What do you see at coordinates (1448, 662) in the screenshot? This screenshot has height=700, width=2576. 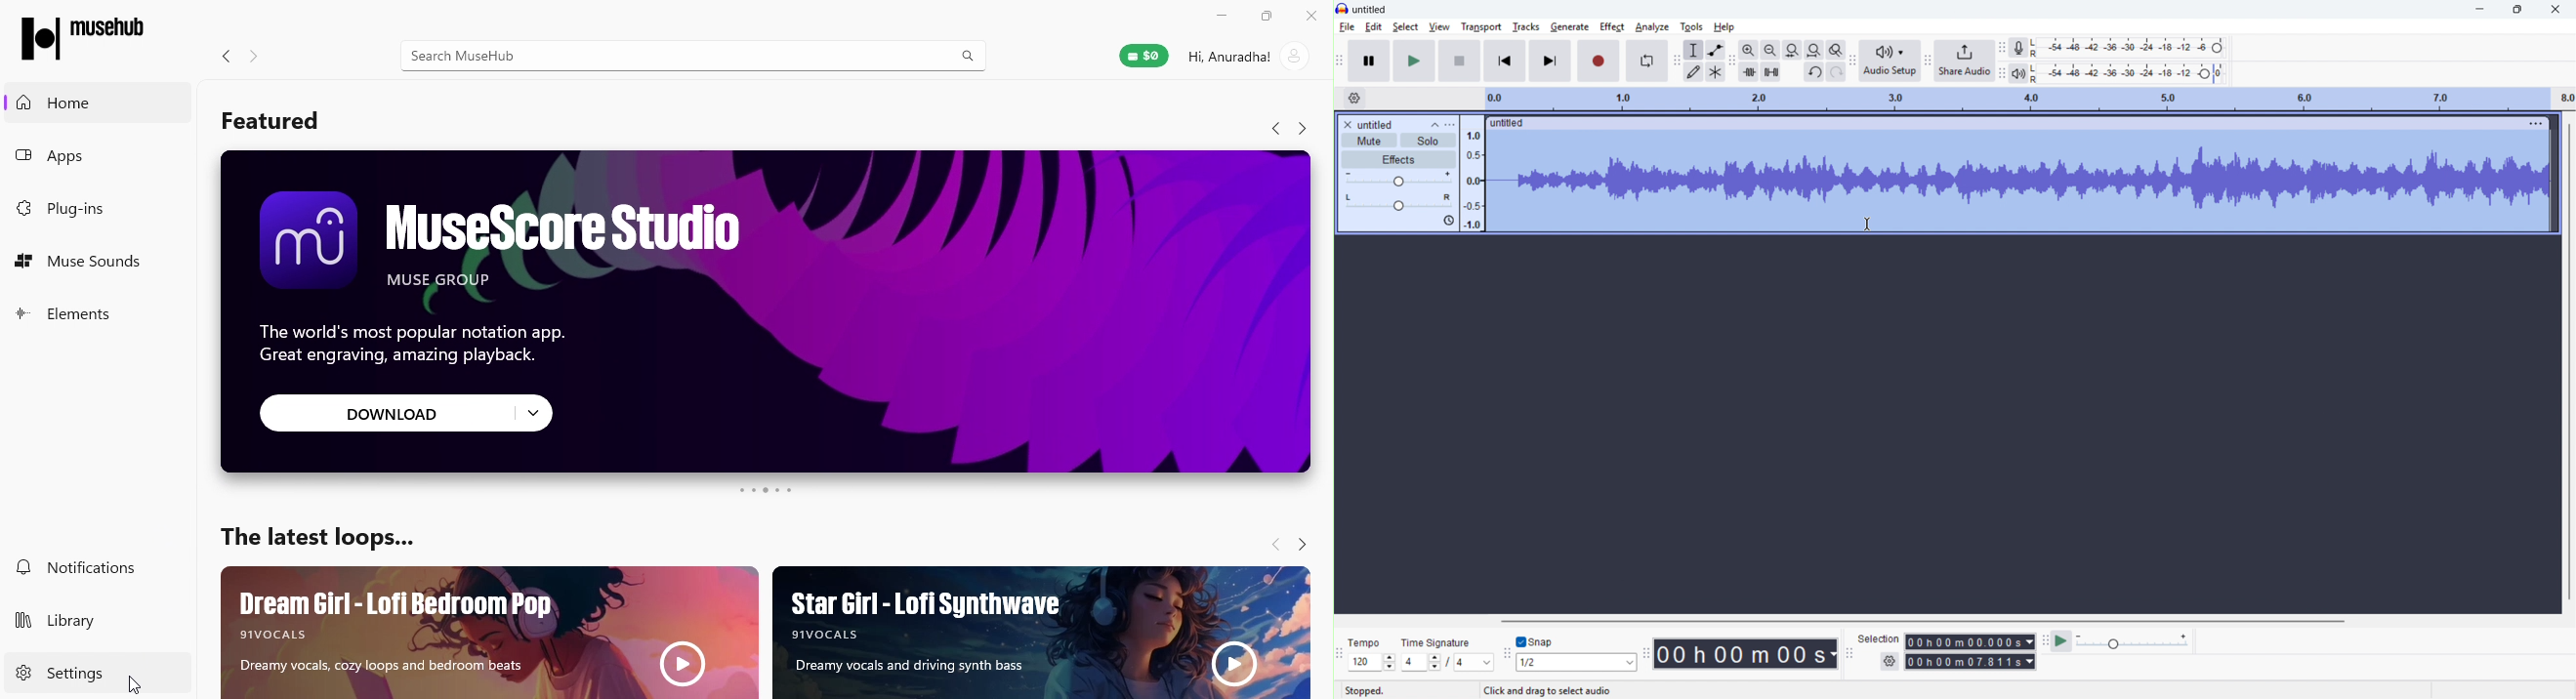 I see `set Time signature` at bounding box center [1448, 662].